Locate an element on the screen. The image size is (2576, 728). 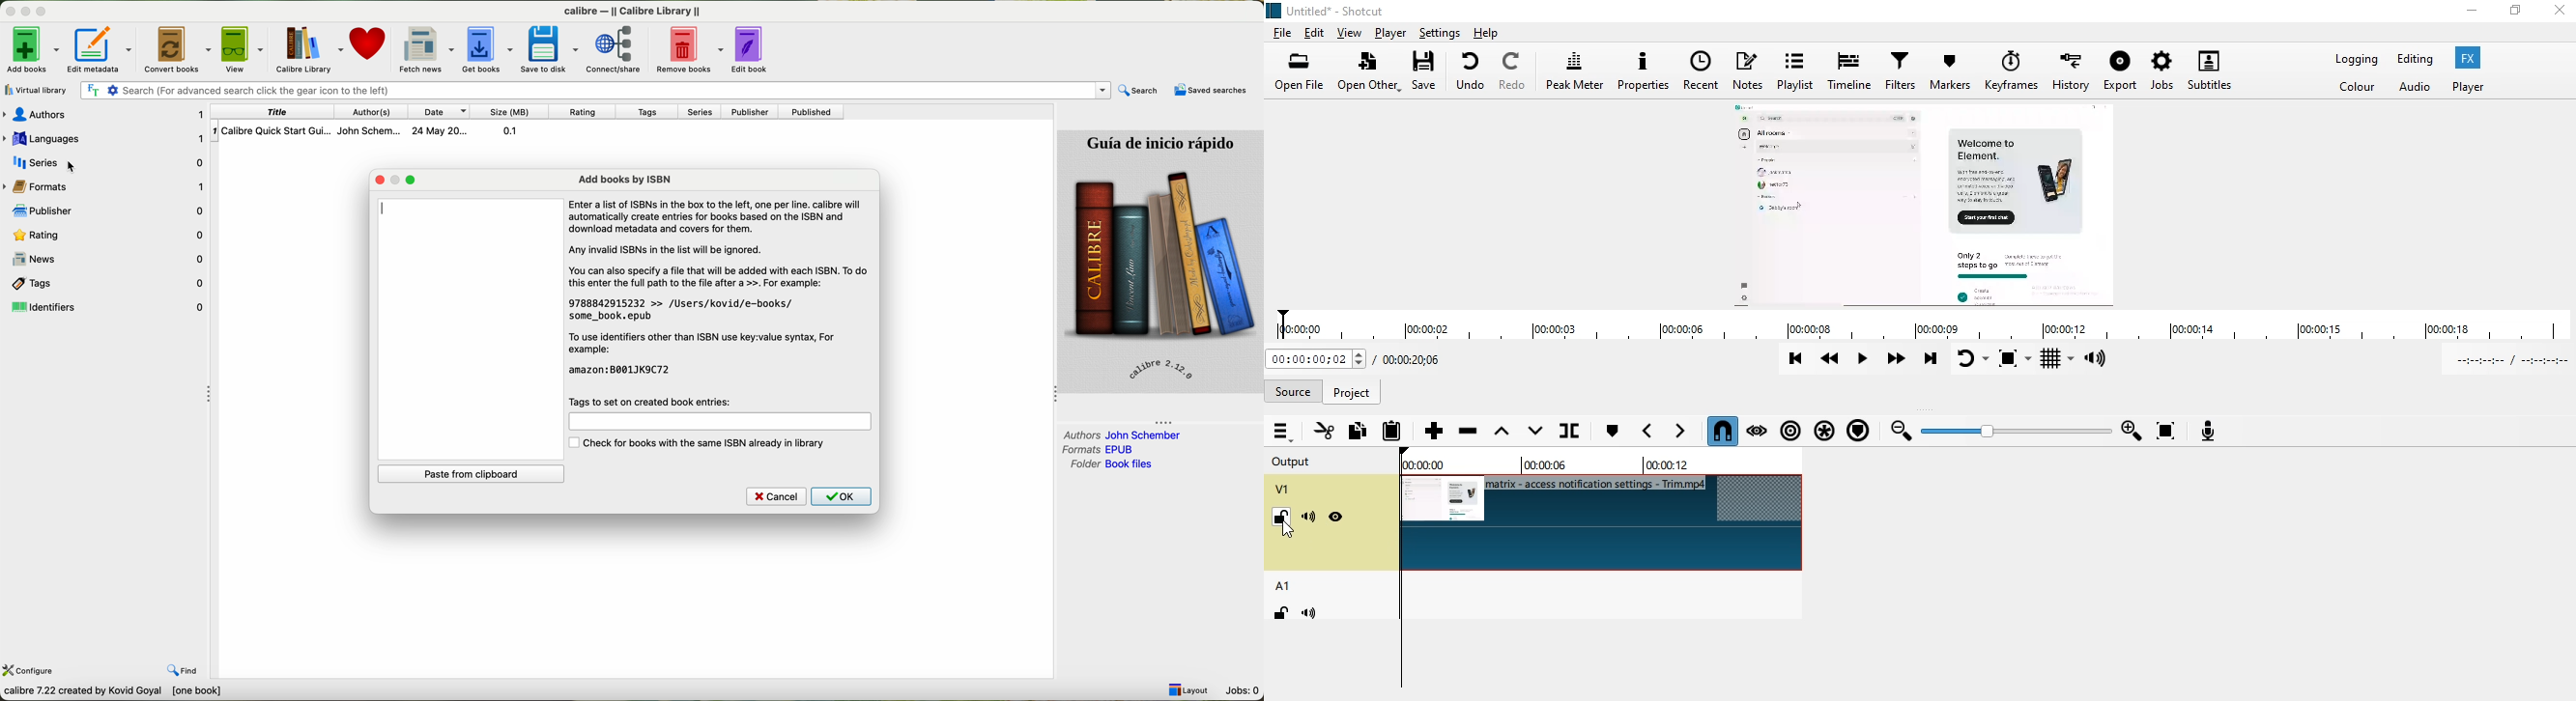
create/edit marker is located at coordinates (1612, 433).